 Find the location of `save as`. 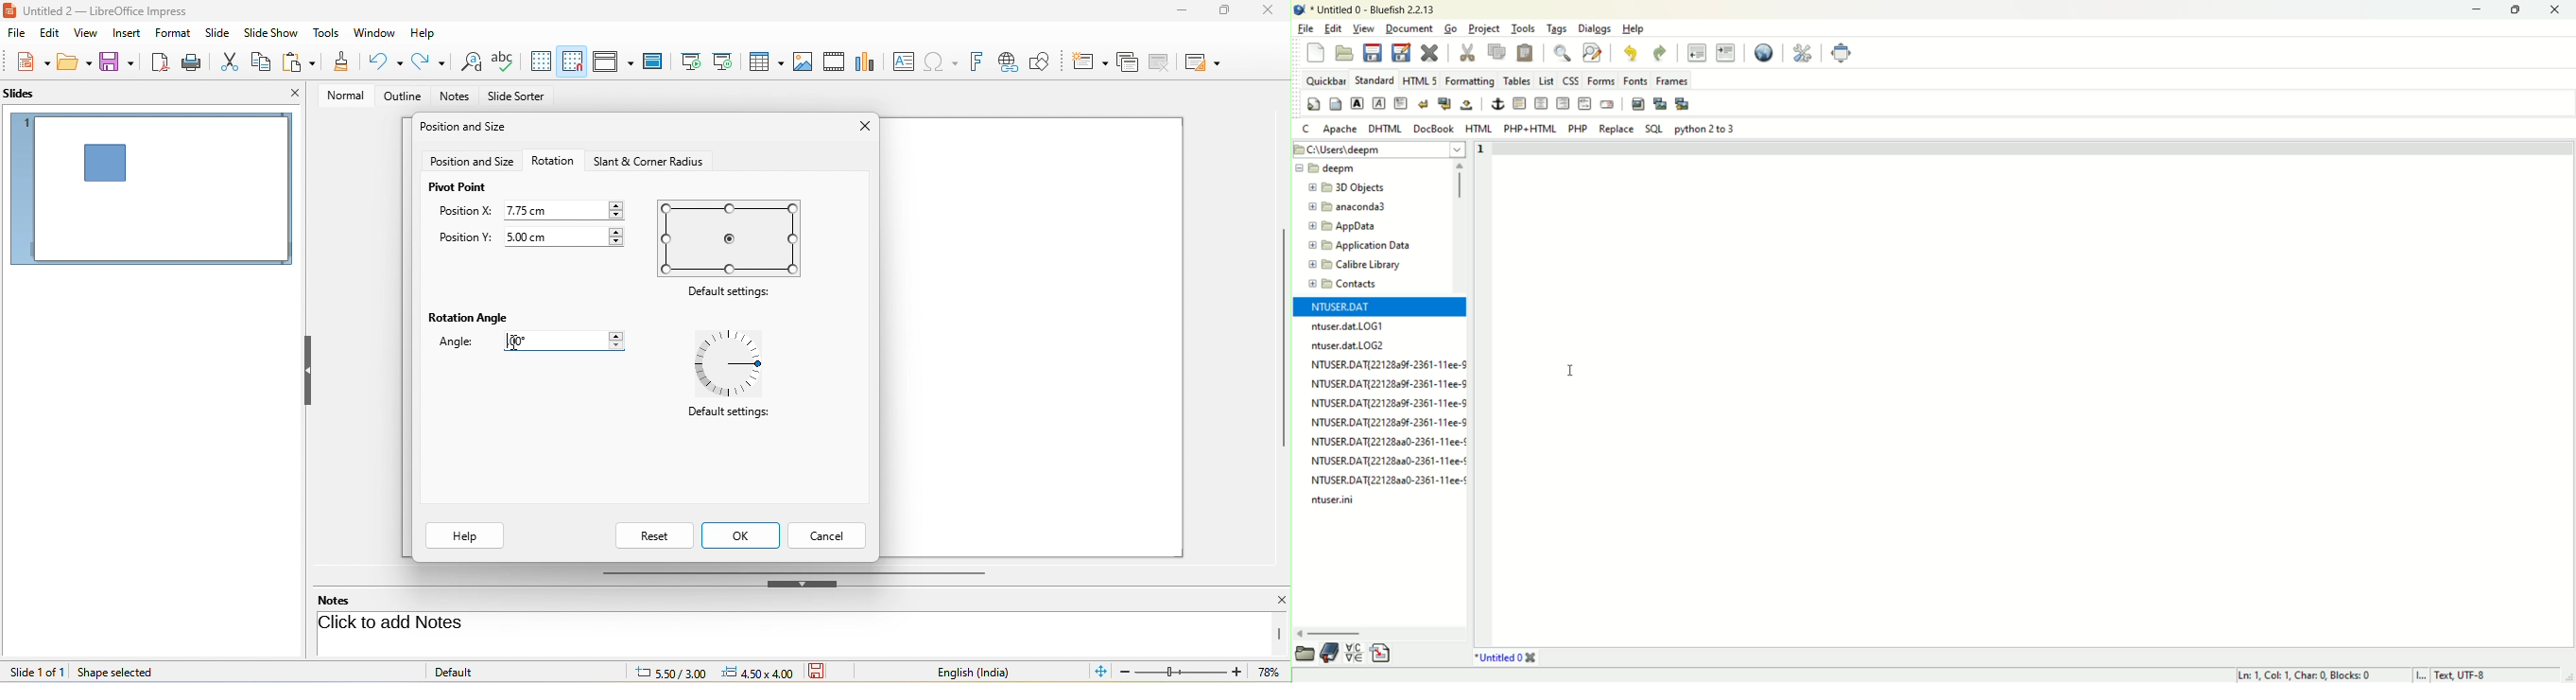

save as is located at coordinates (1401, 51).